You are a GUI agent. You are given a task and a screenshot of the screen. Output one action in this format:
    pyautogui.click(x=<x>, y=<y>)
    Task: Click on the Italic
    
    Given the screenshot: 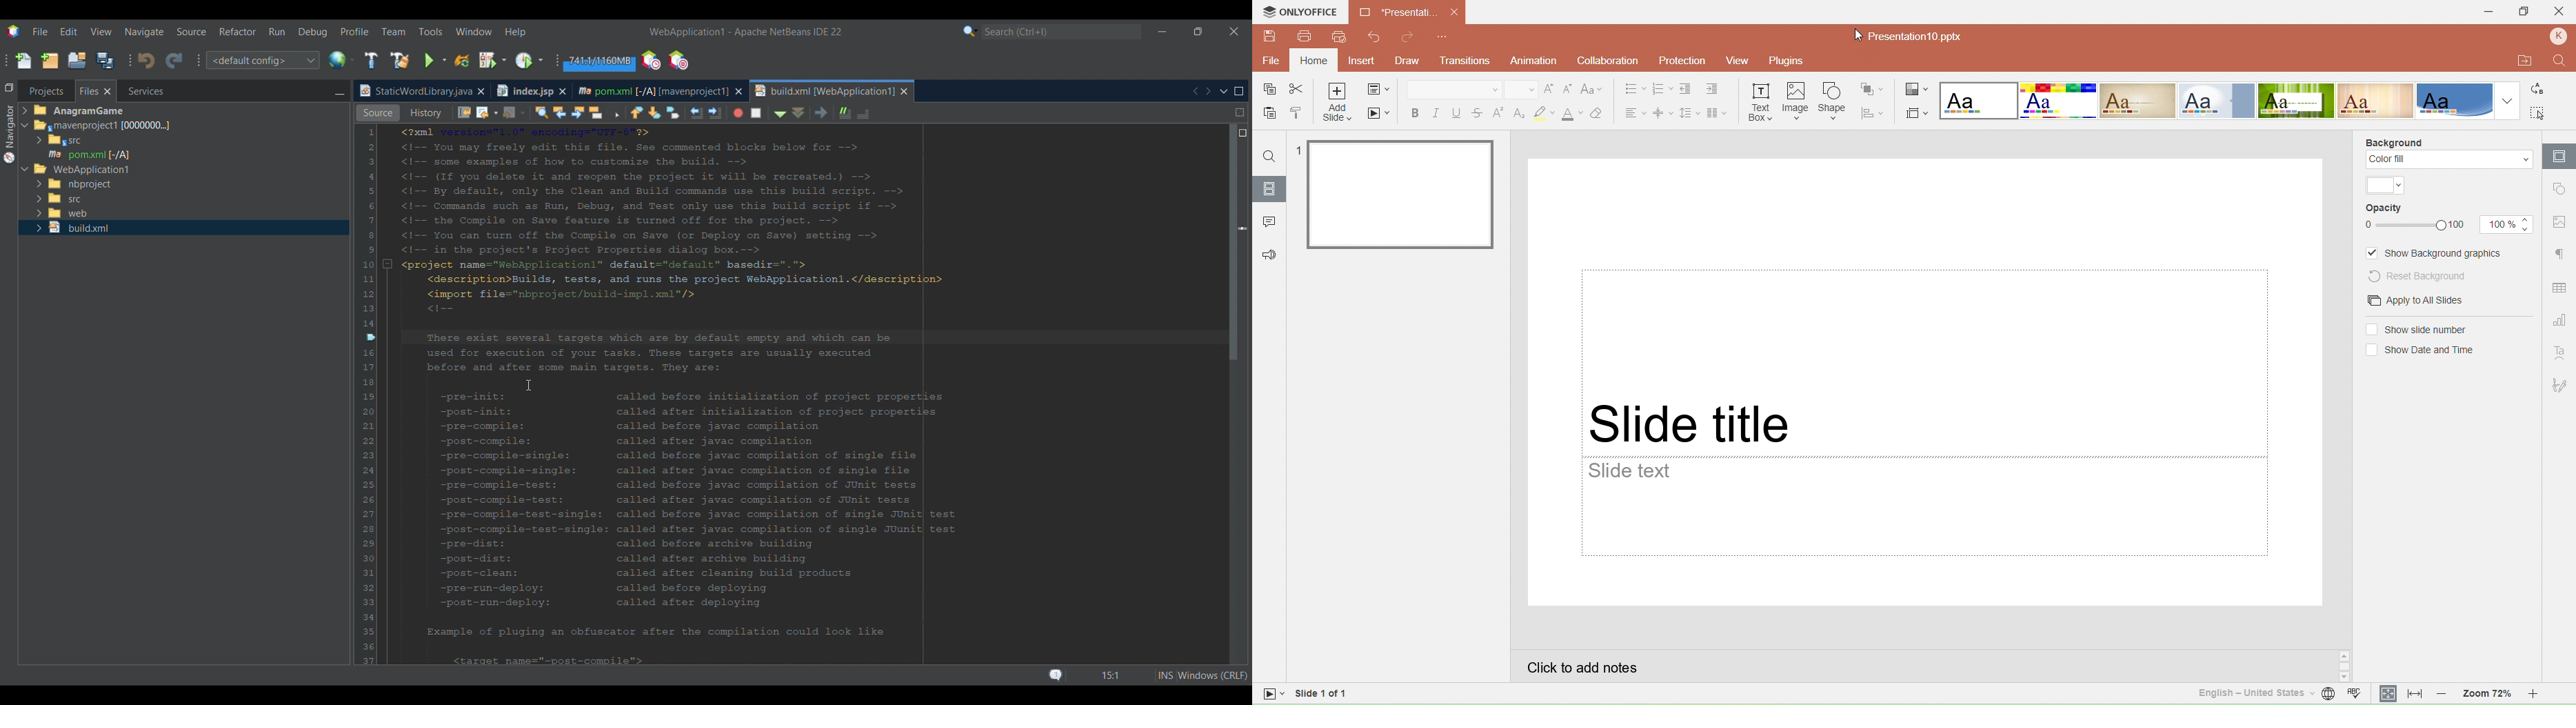 What is the action you would take?
    pyautogui.click(x=1434, y=112)
    